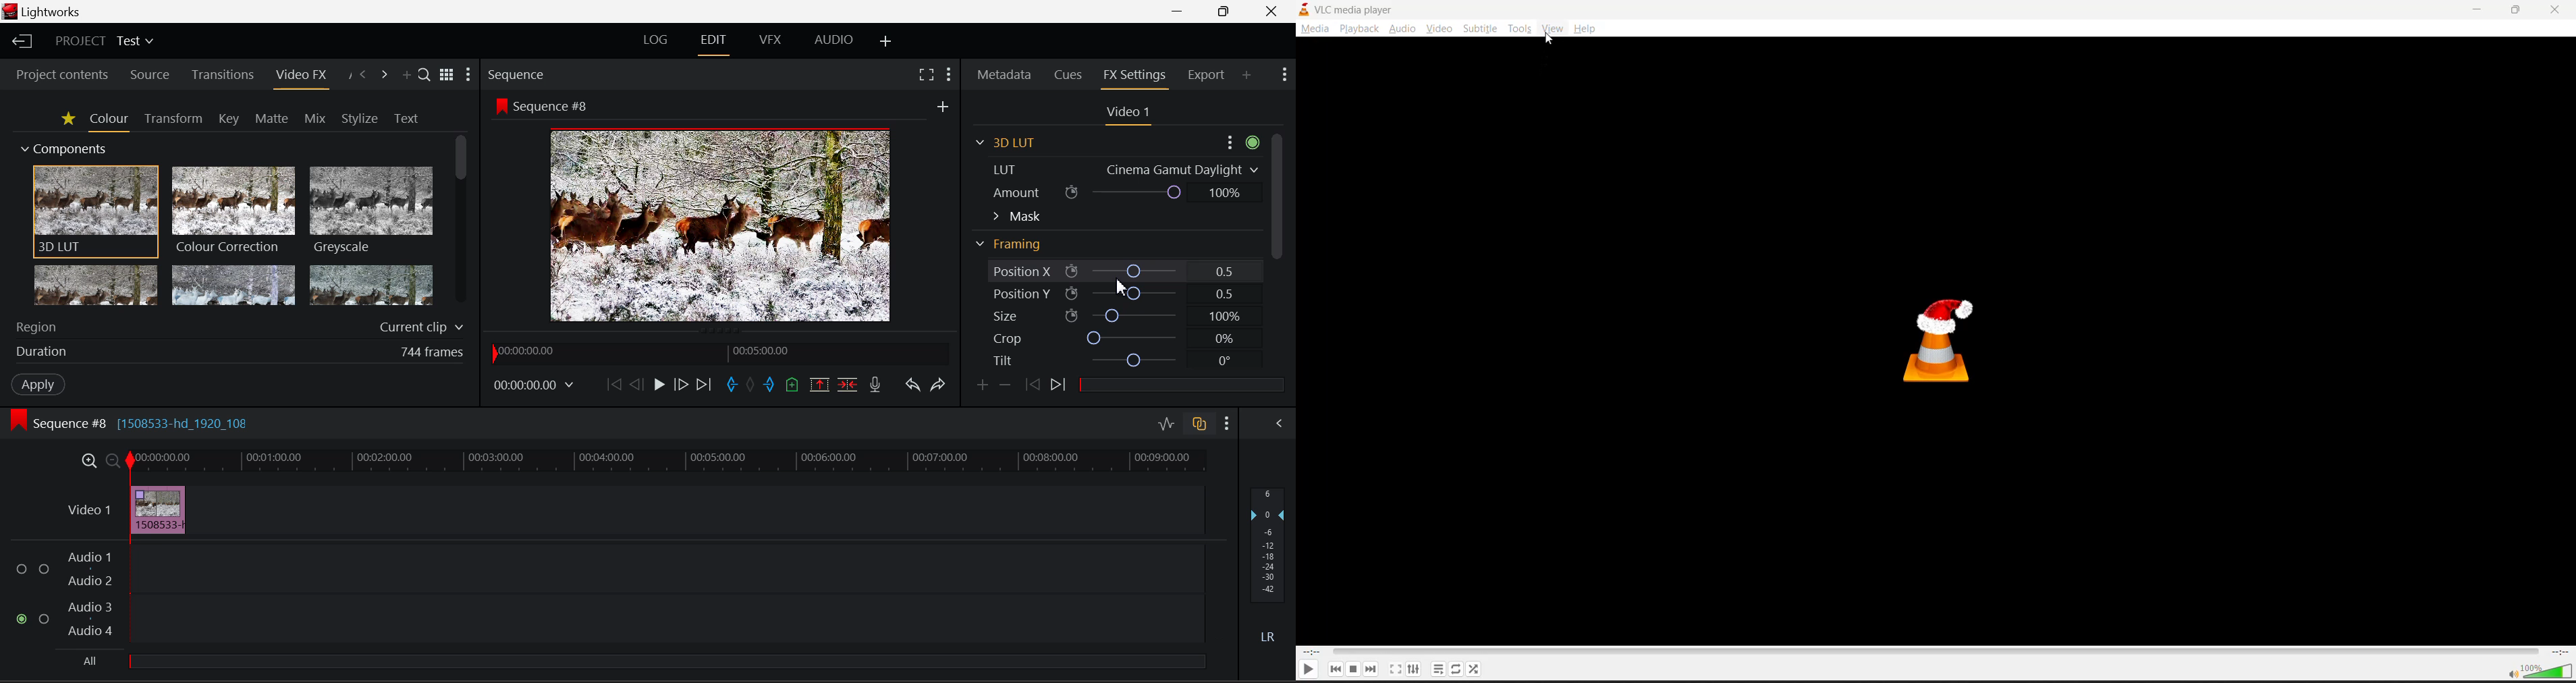 This screenshot has width=2576, height=700. What do you see at coordinates (109, 122) in the screenshot?
I see `Colour Tab Open` at bounding box center [109, 122].